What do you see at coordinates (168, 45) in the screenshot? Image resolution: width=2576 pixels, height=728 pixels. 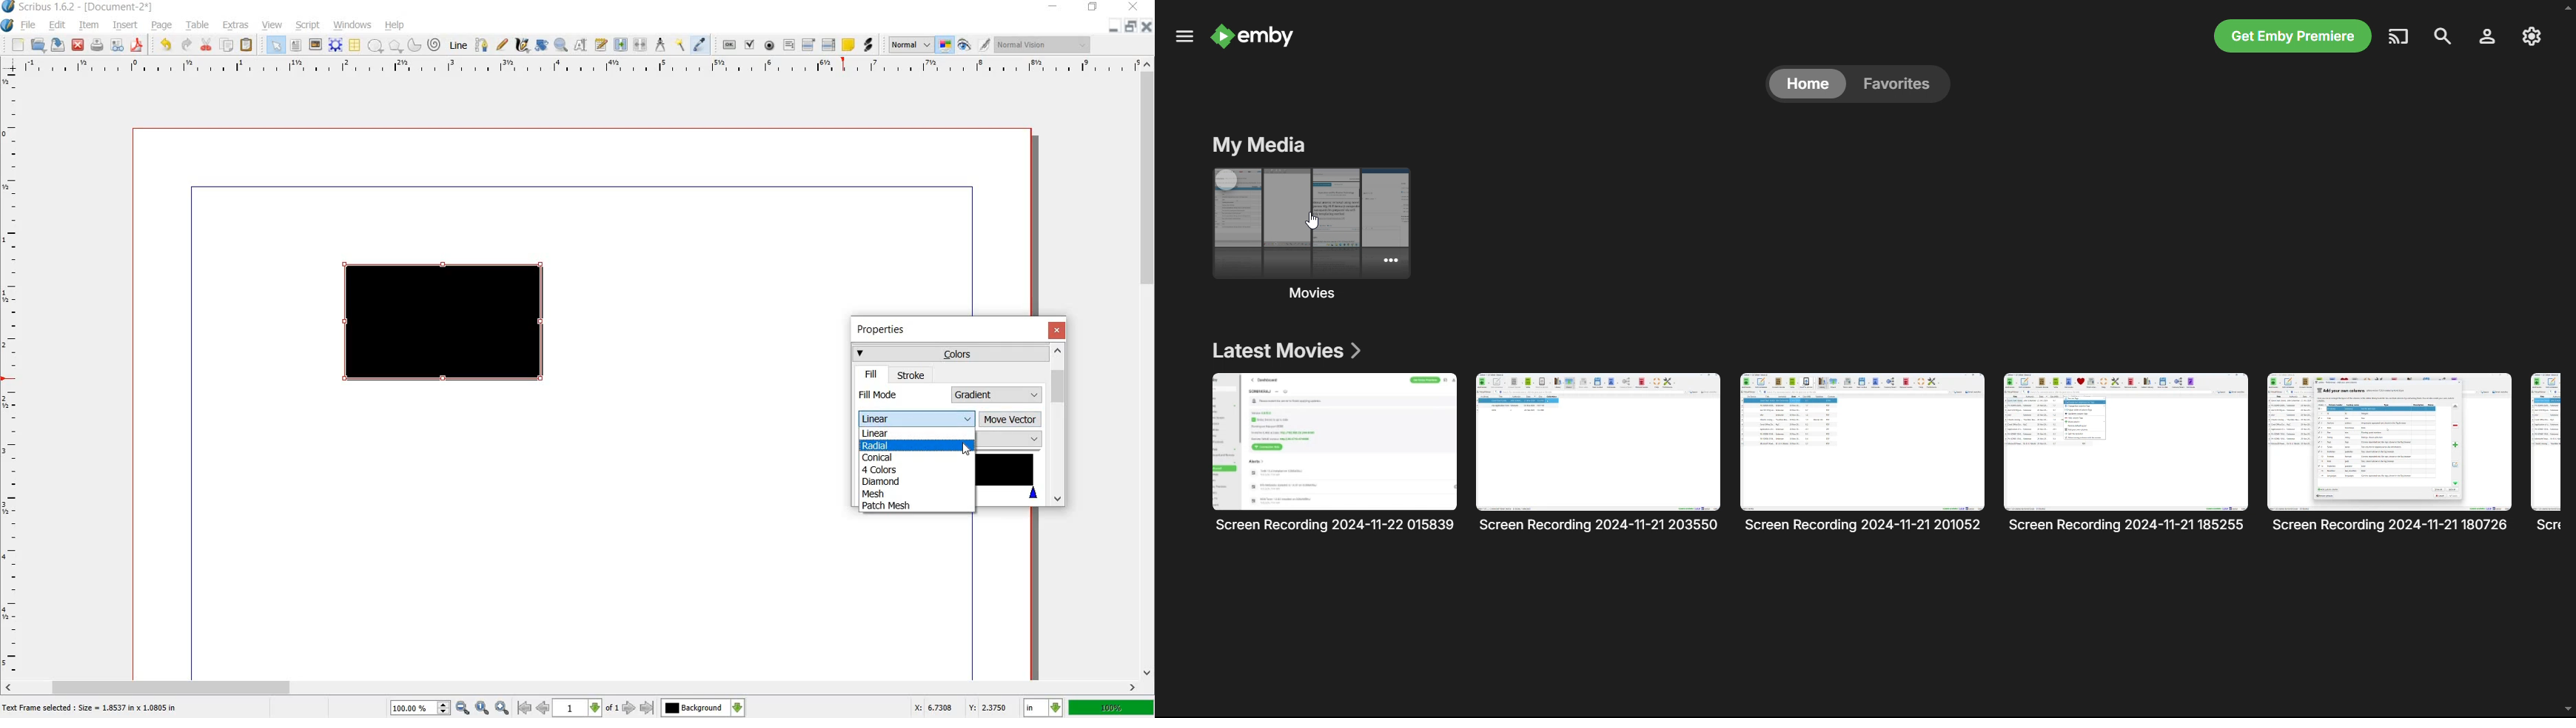 I see `undo` at bounding box center [168, 45].